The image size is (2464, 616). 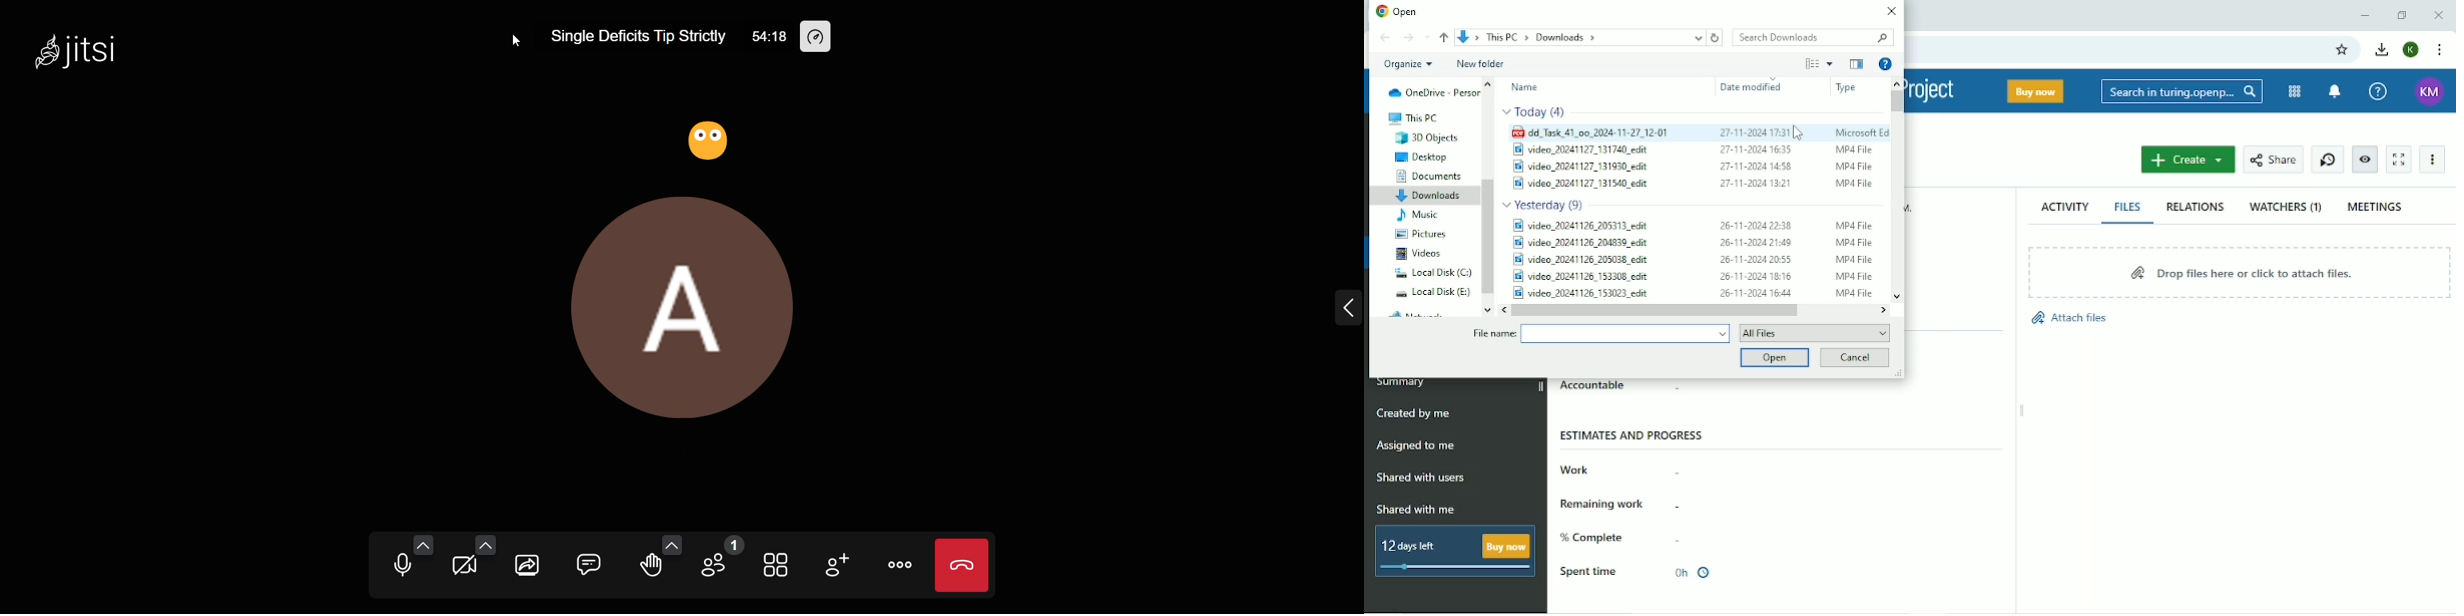 I want to click on microphone, so click(x=394, y=569).